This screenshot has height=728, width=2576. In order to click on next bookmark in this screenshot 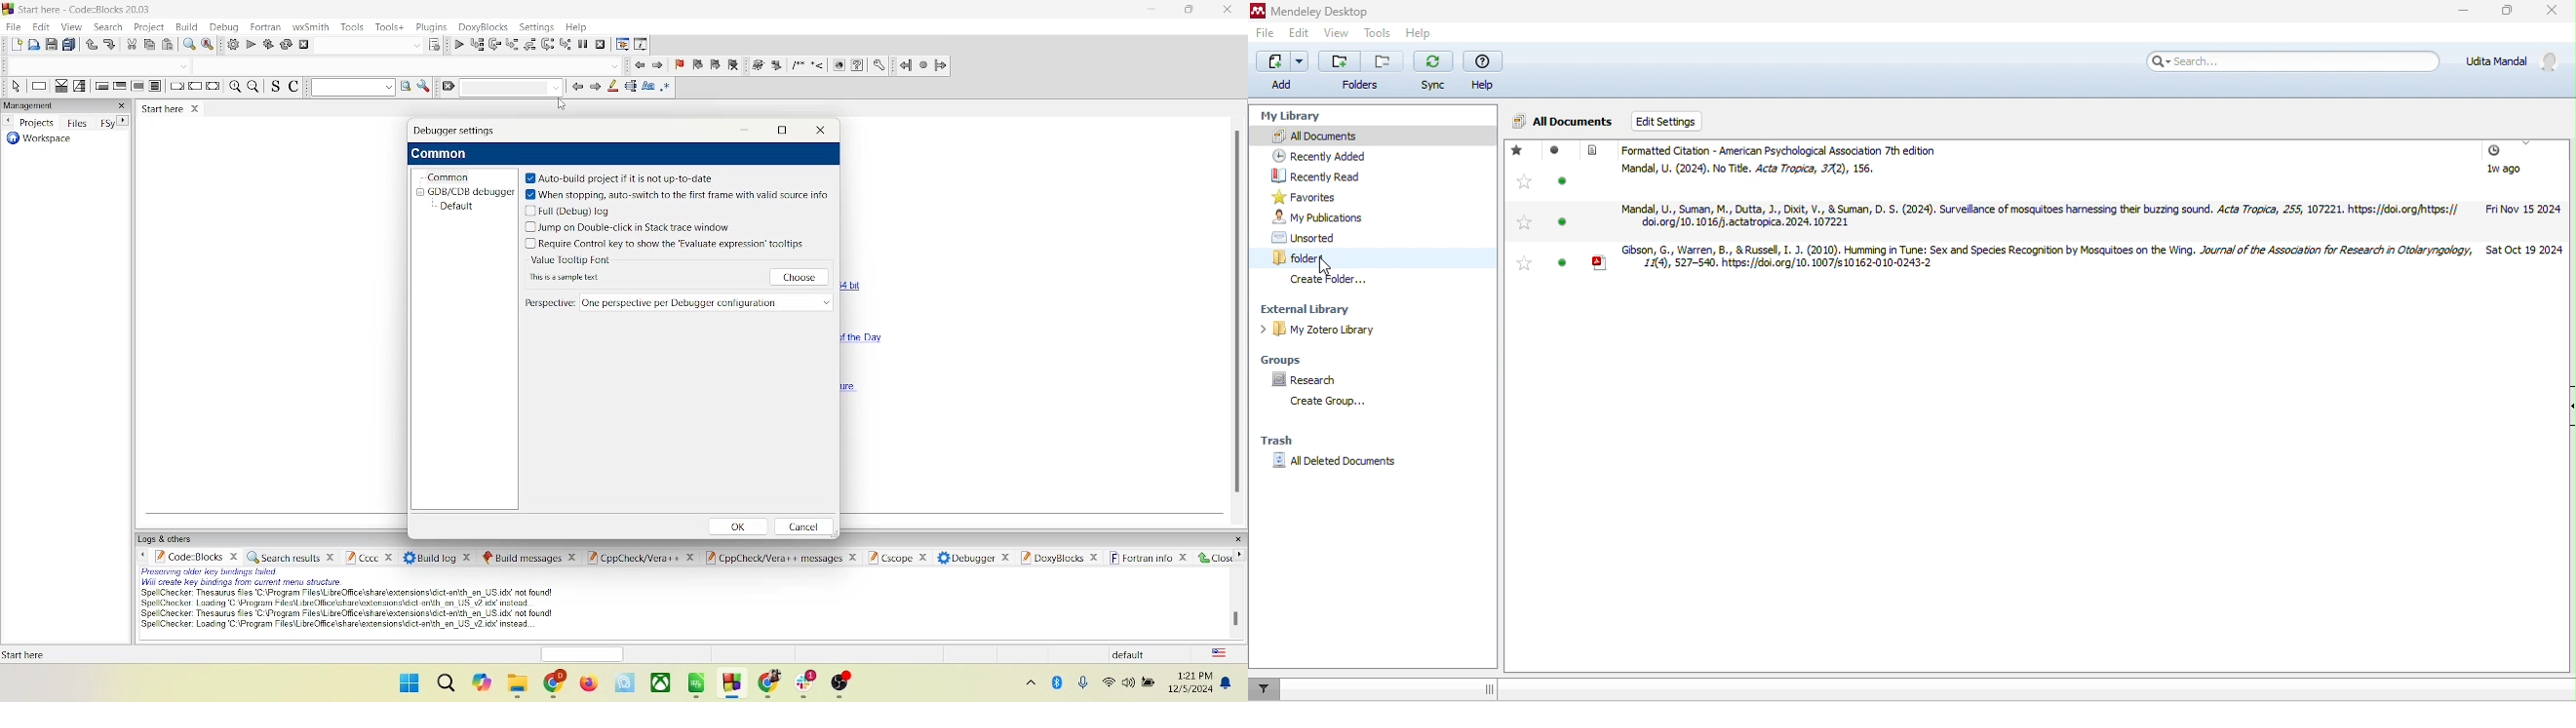, I will do `click(715, 65)`.